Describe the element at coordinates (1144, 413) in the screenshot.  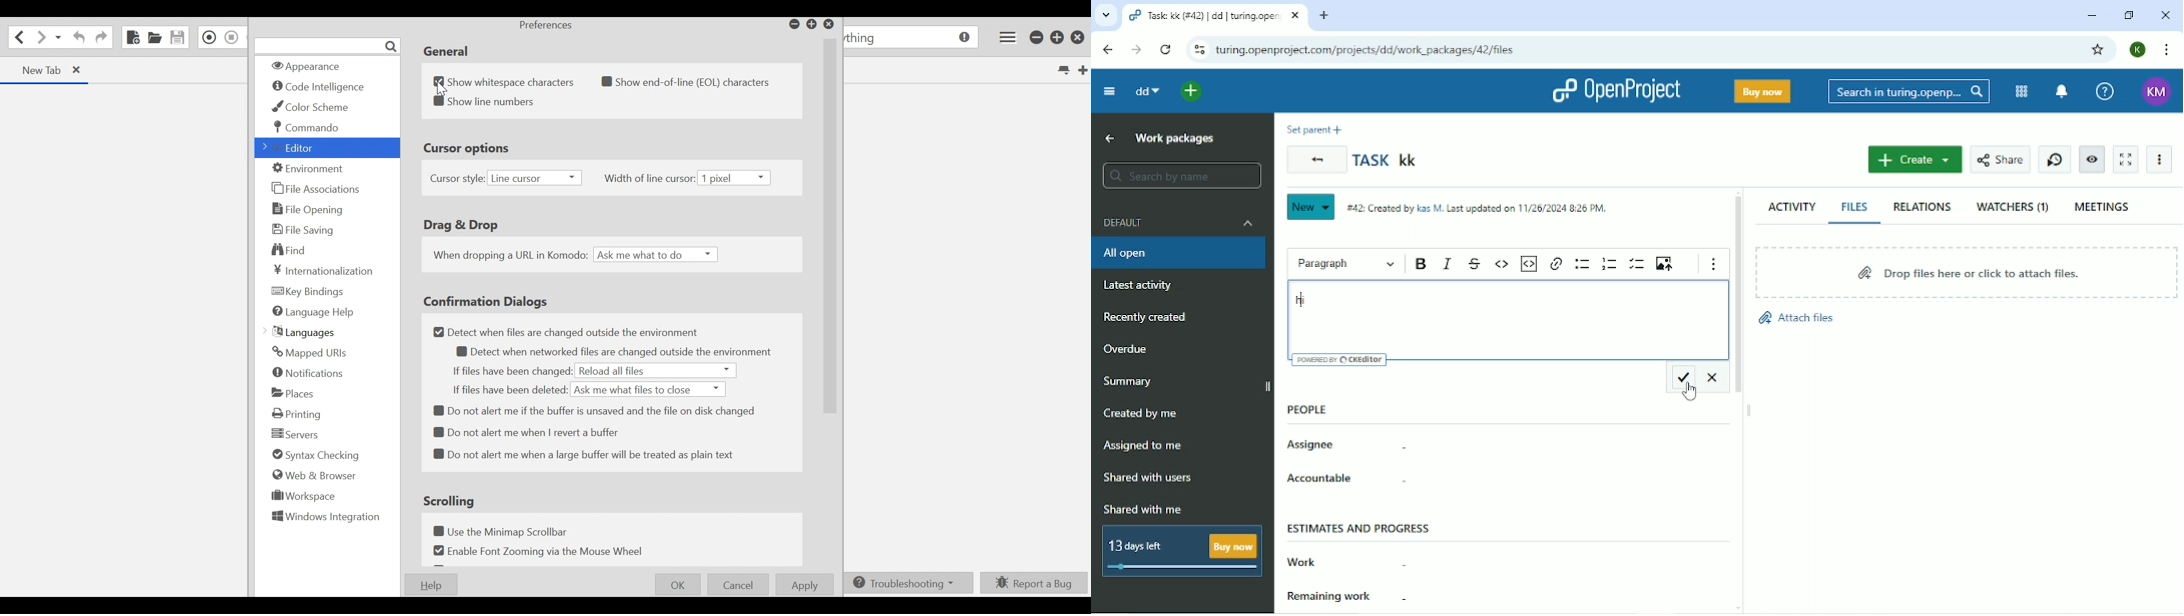
I see `Created by me` at that location.